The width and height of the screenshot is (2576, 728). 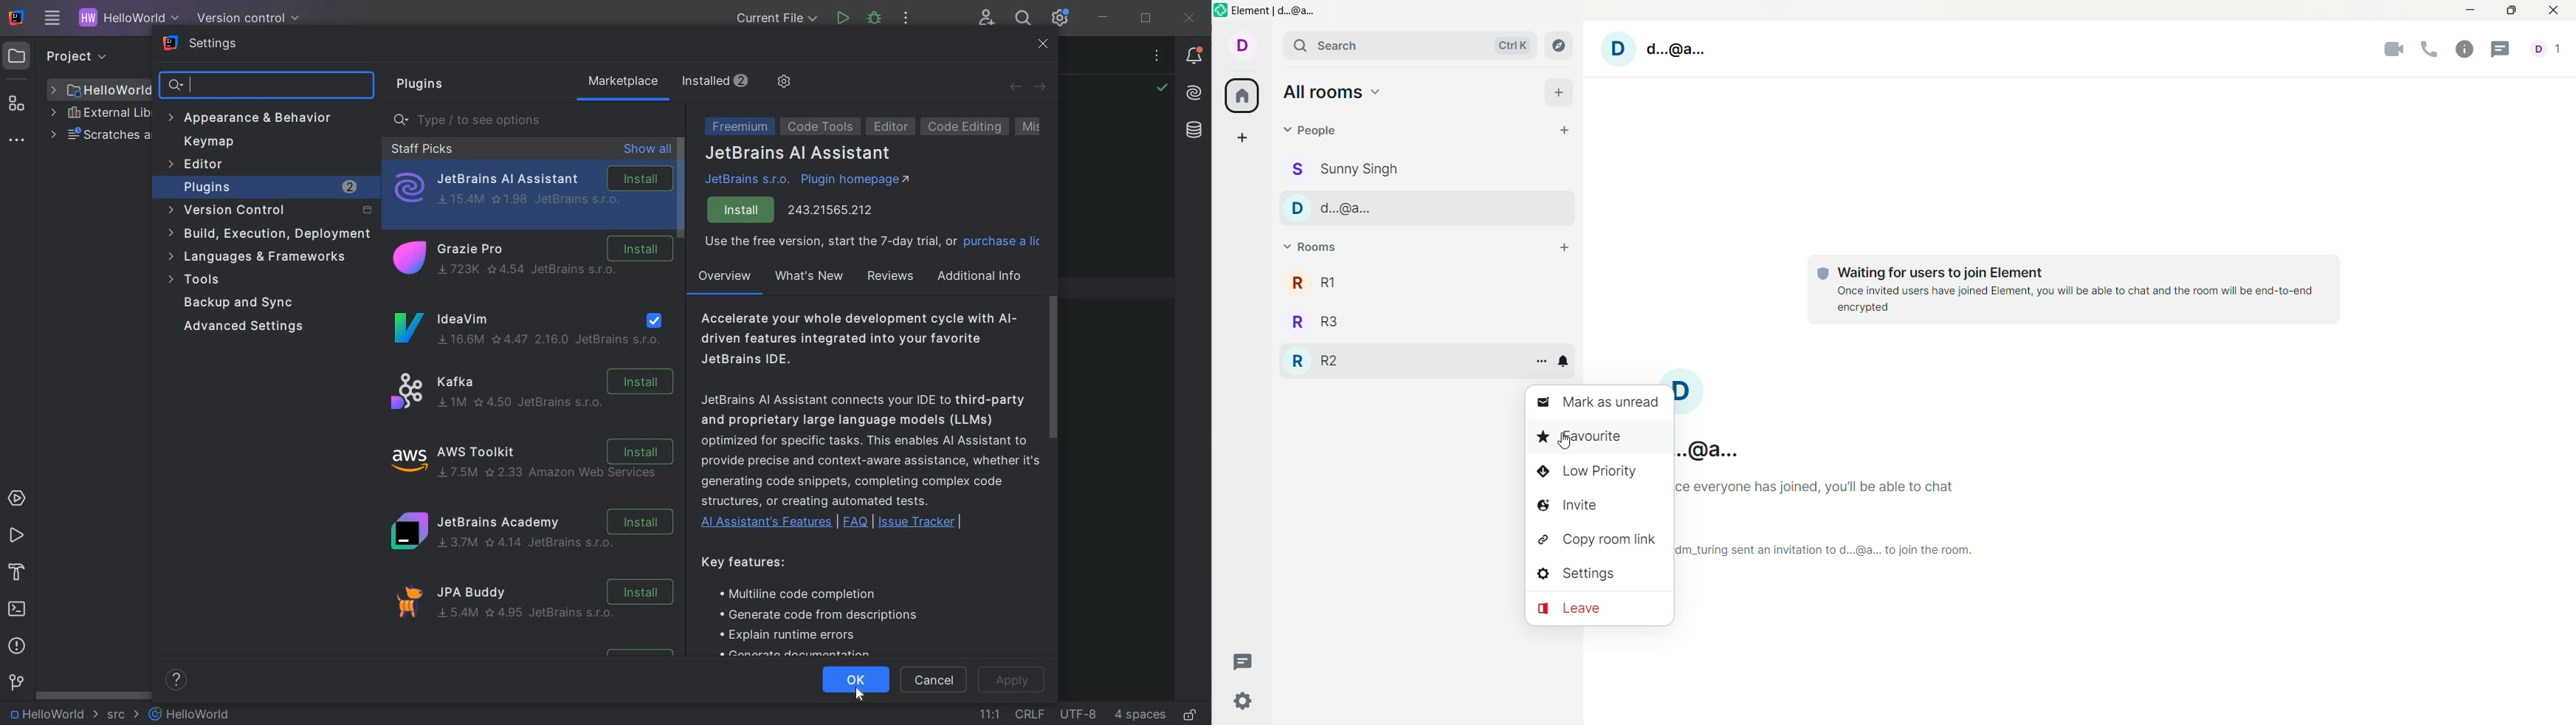 What do you see at coordinates (1568, 131) in the screenshot?
I see `start chat` at bounding box center [1568, 131].